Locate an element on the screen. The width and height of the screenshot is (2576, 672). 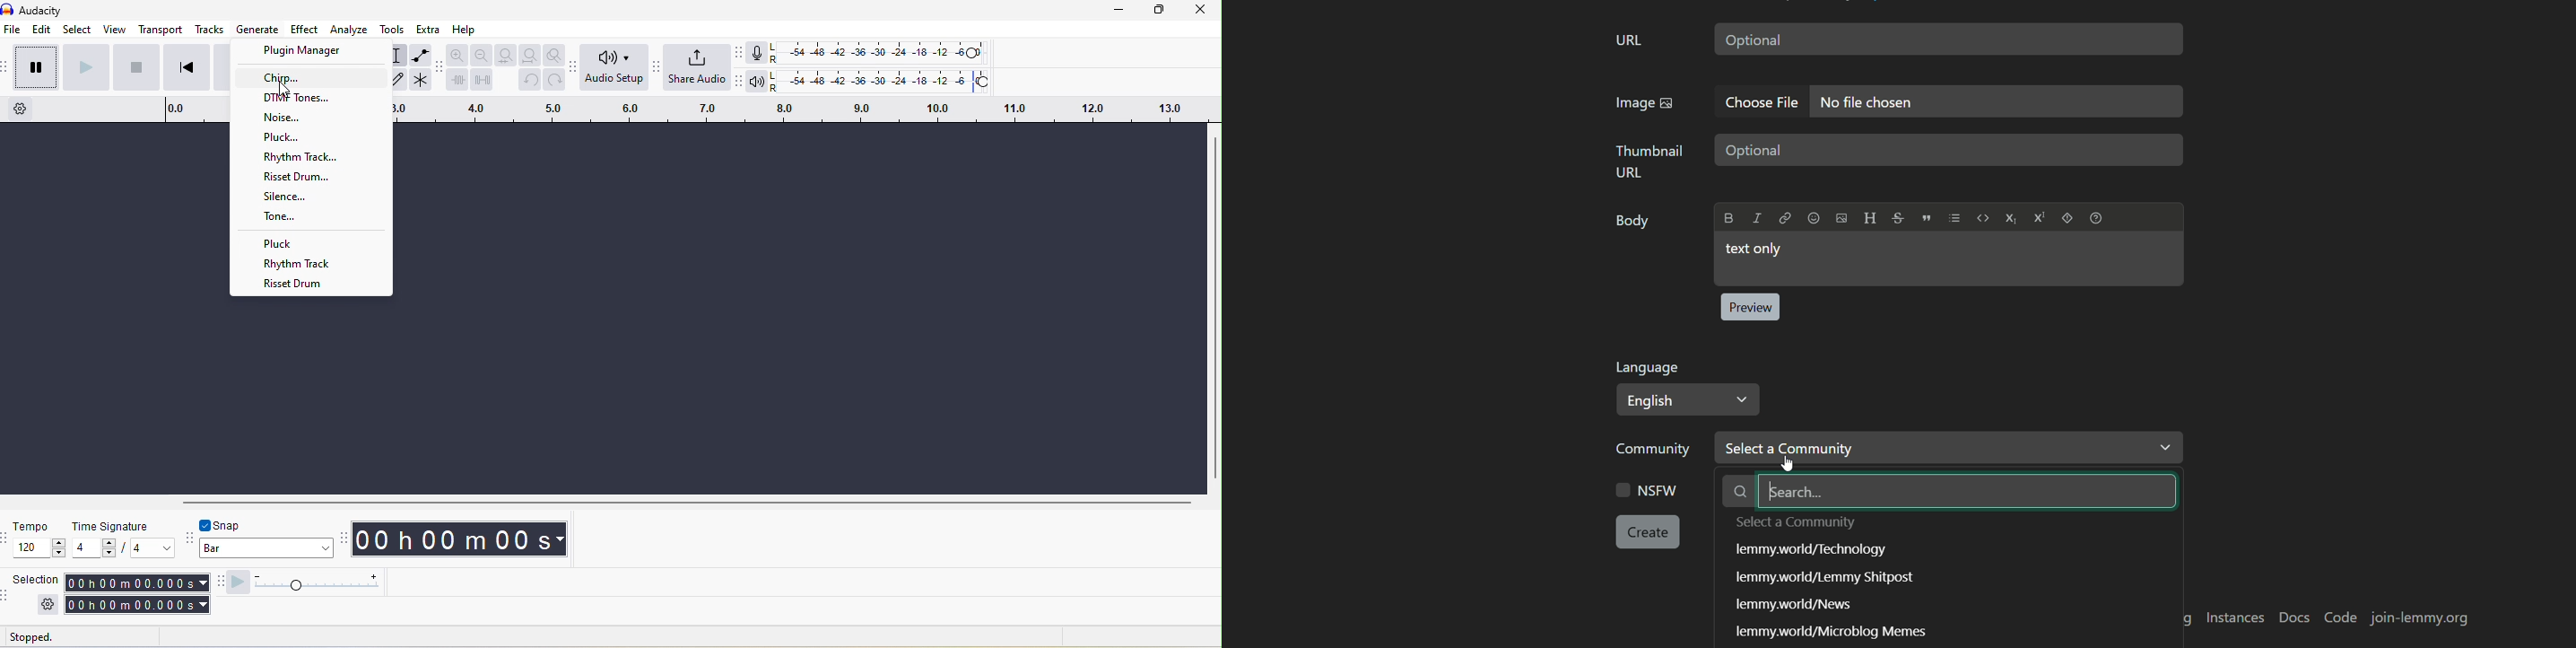
audacity snapping toolbar is located at coordinates (191, 536).